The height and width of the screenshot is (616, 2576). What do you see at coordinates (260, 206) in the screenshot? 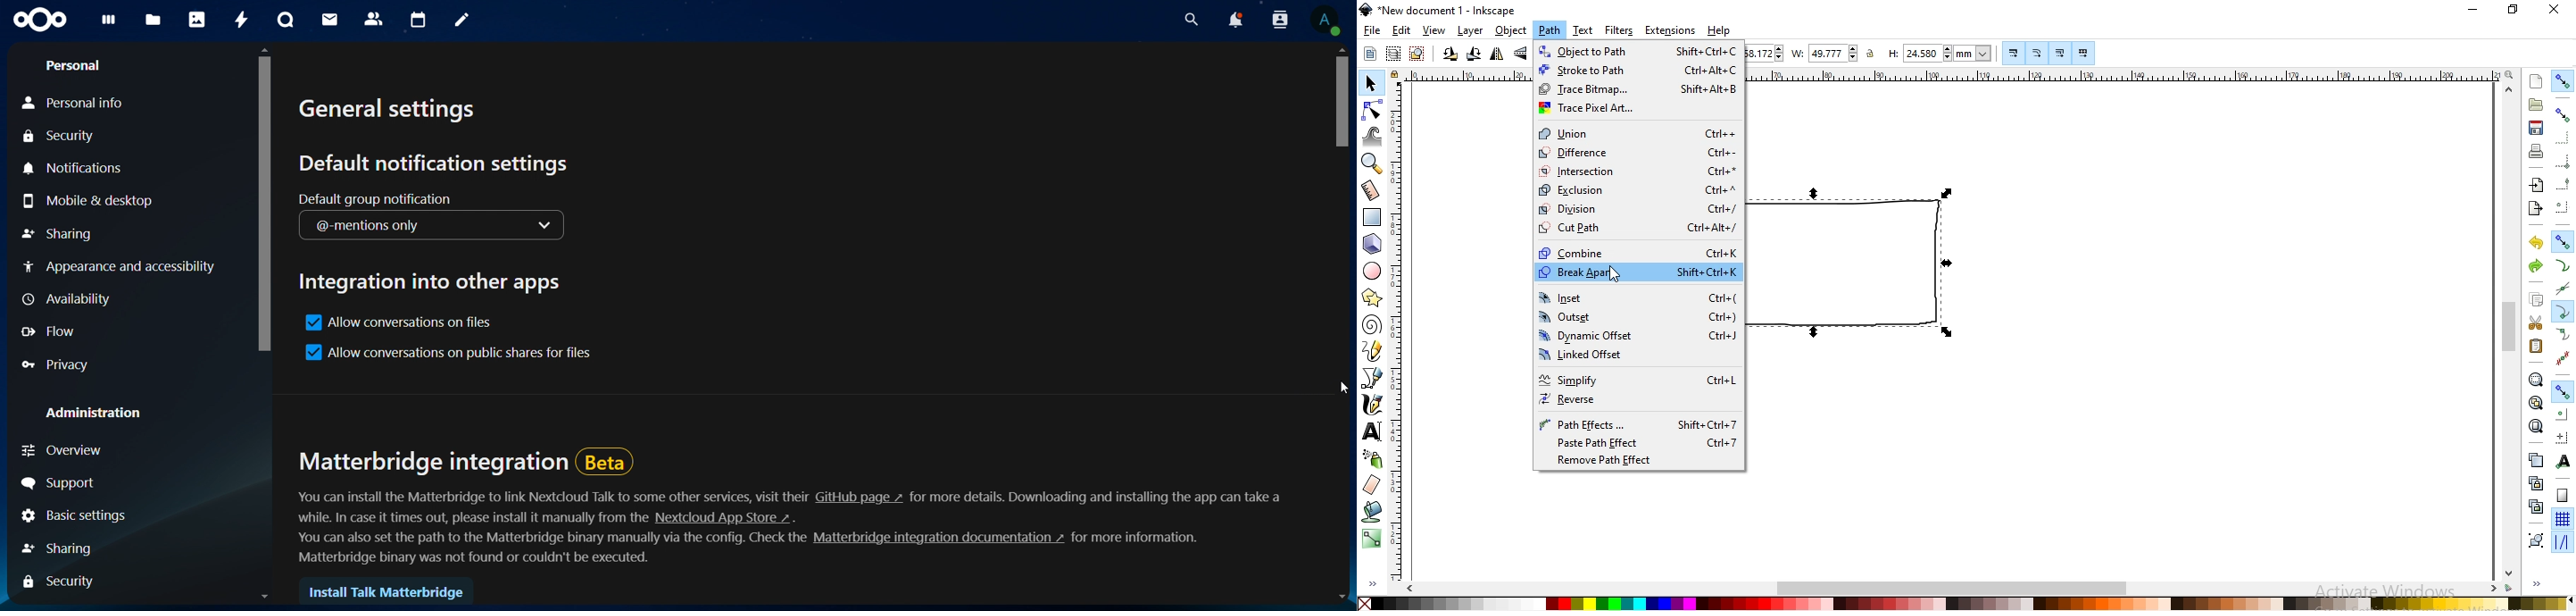
I see `vertical scroll bar` at bounding box center [260, 206].